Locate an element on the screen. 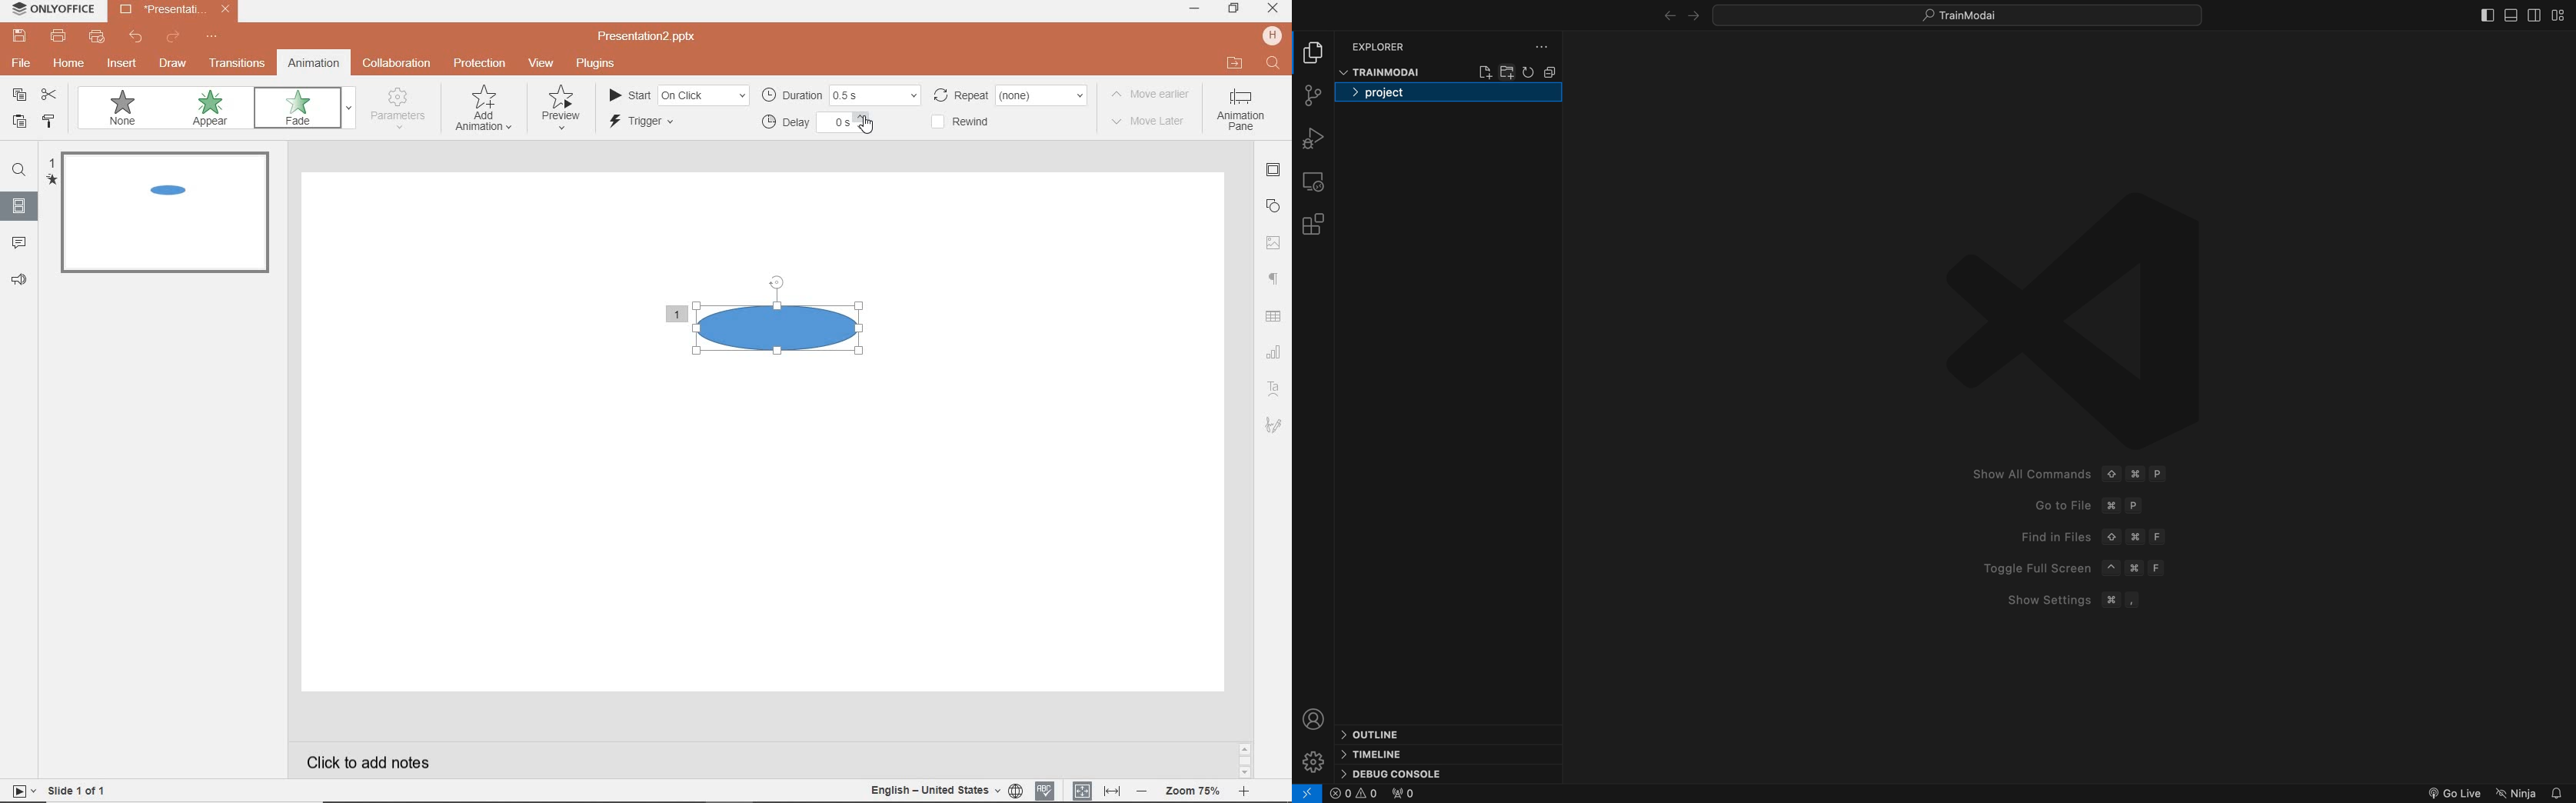 Image resolution: width=2576 pixels, height=812 pixels. slide 1 of 1 is located at coordinates (57, 791).